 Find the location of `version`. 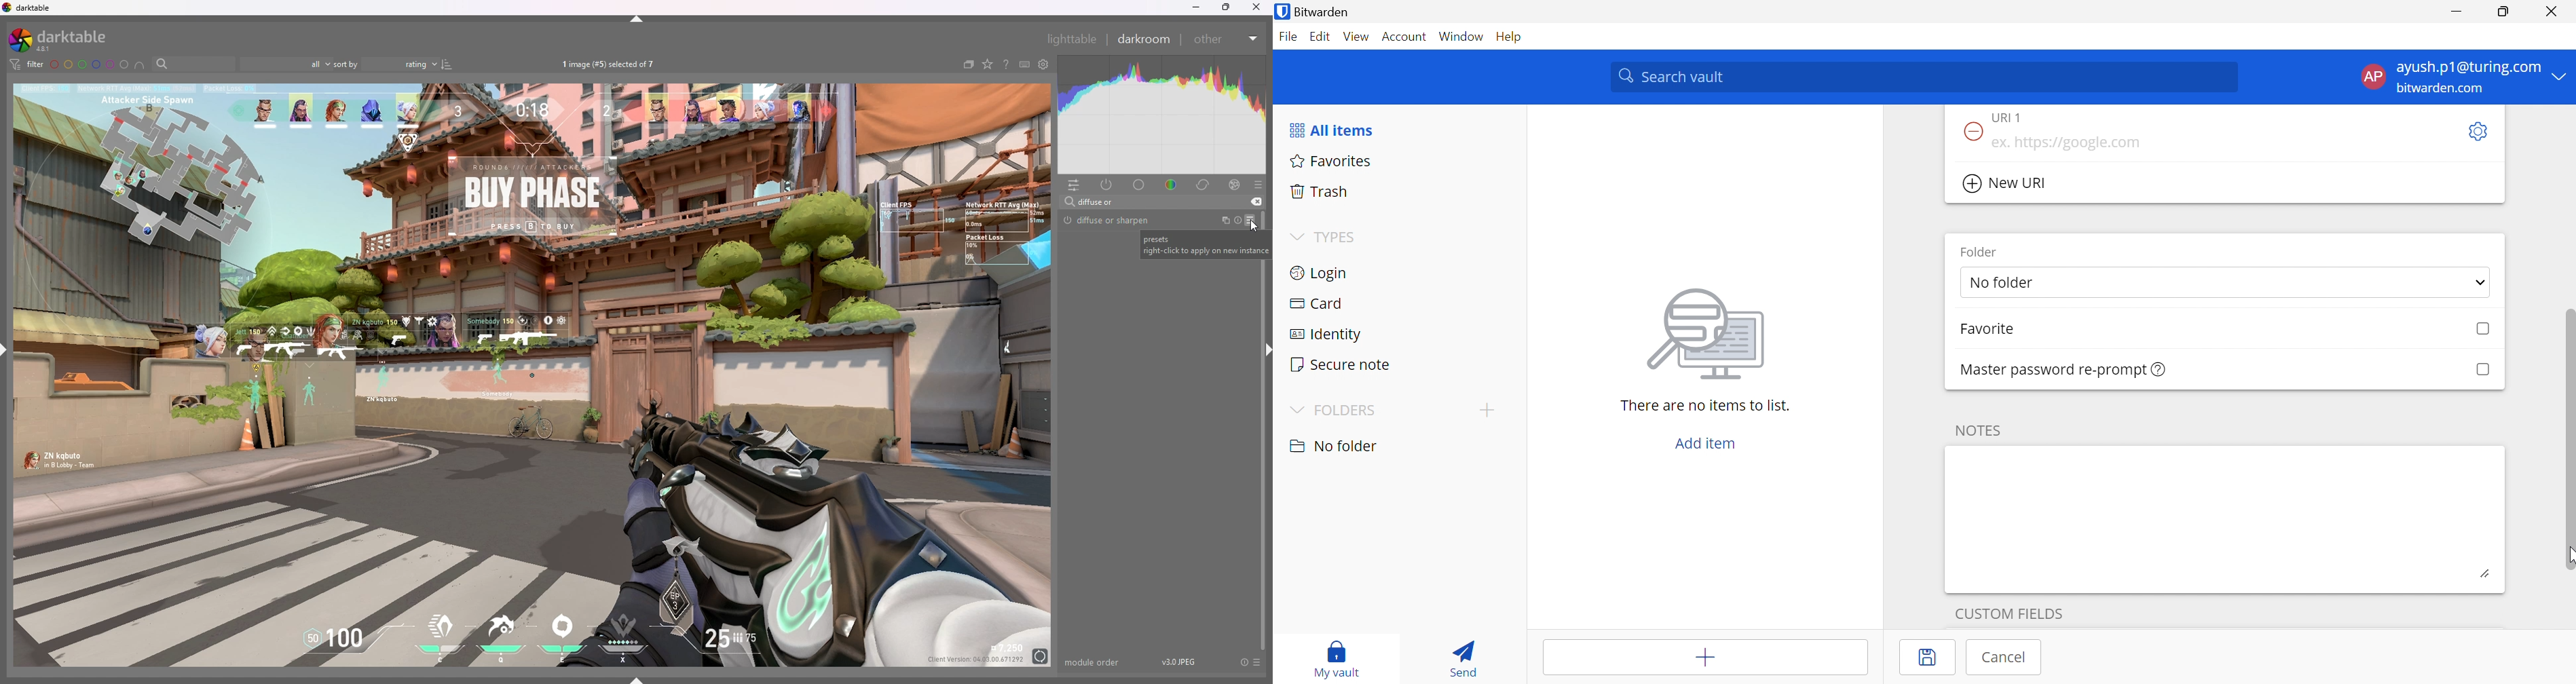

version is located at coordinates (1182, 661).